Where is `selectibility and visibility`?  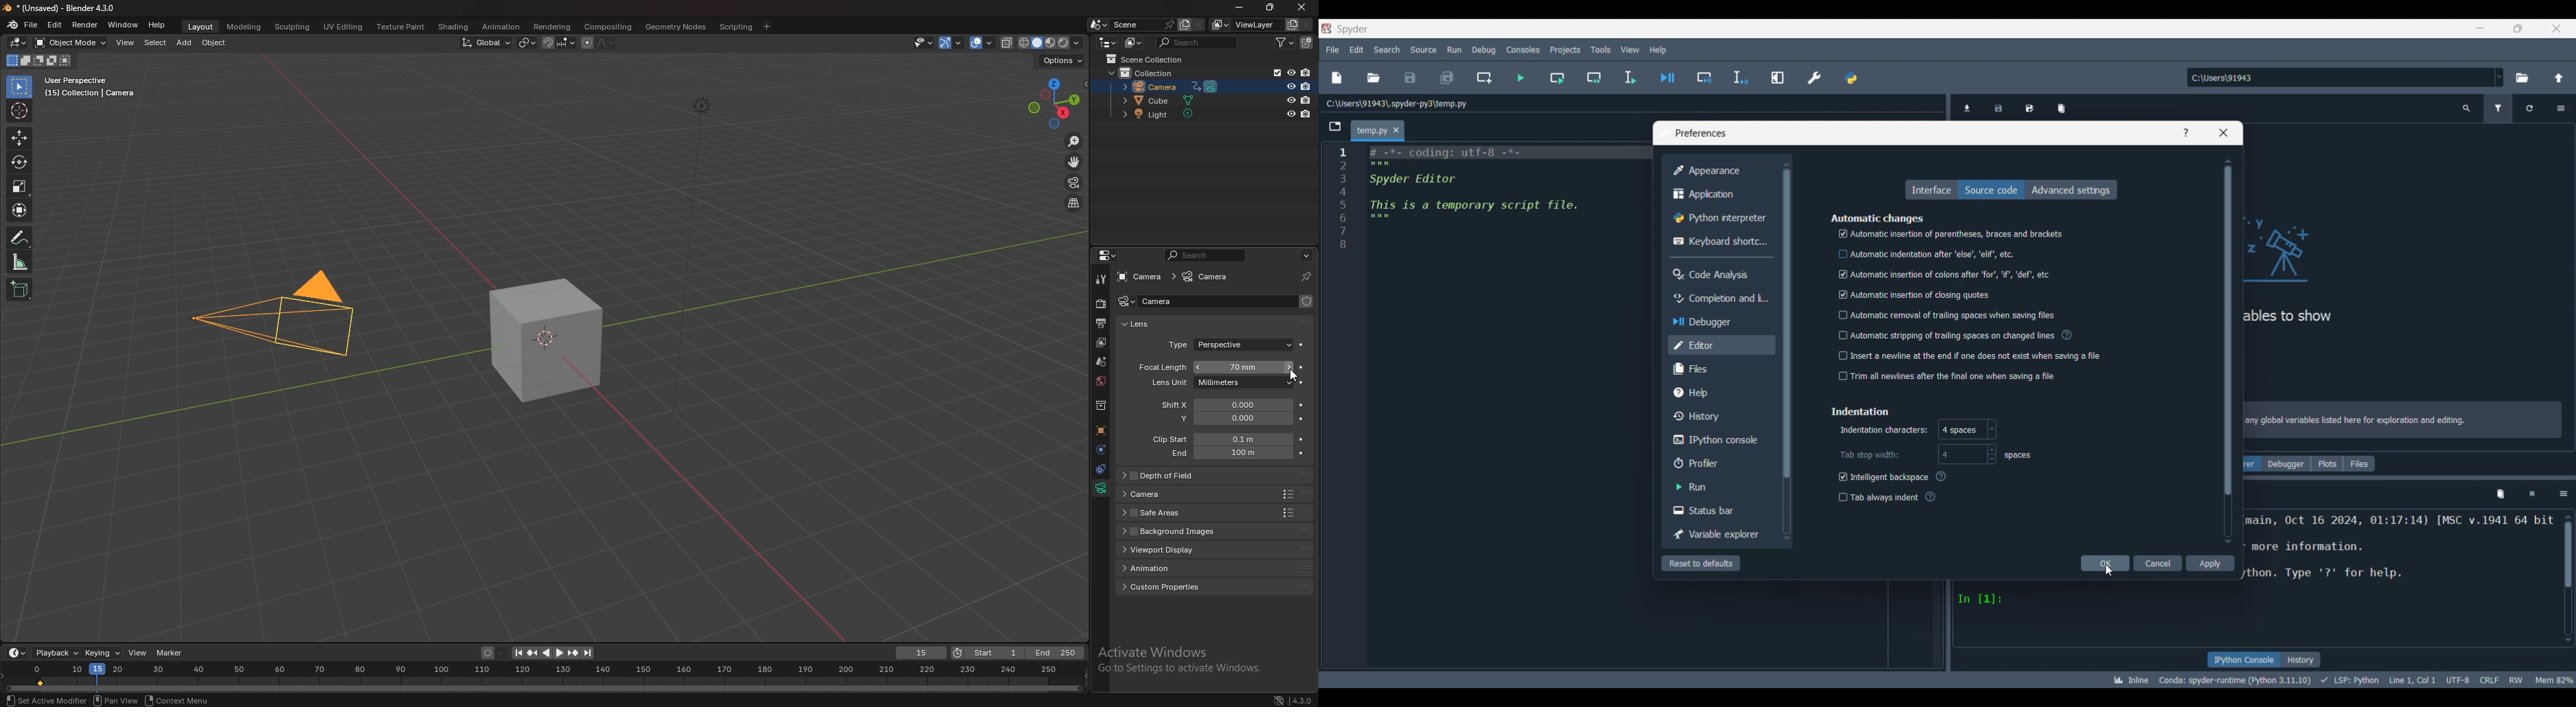
selectibility and visibility is located at coordinates (923, 43).